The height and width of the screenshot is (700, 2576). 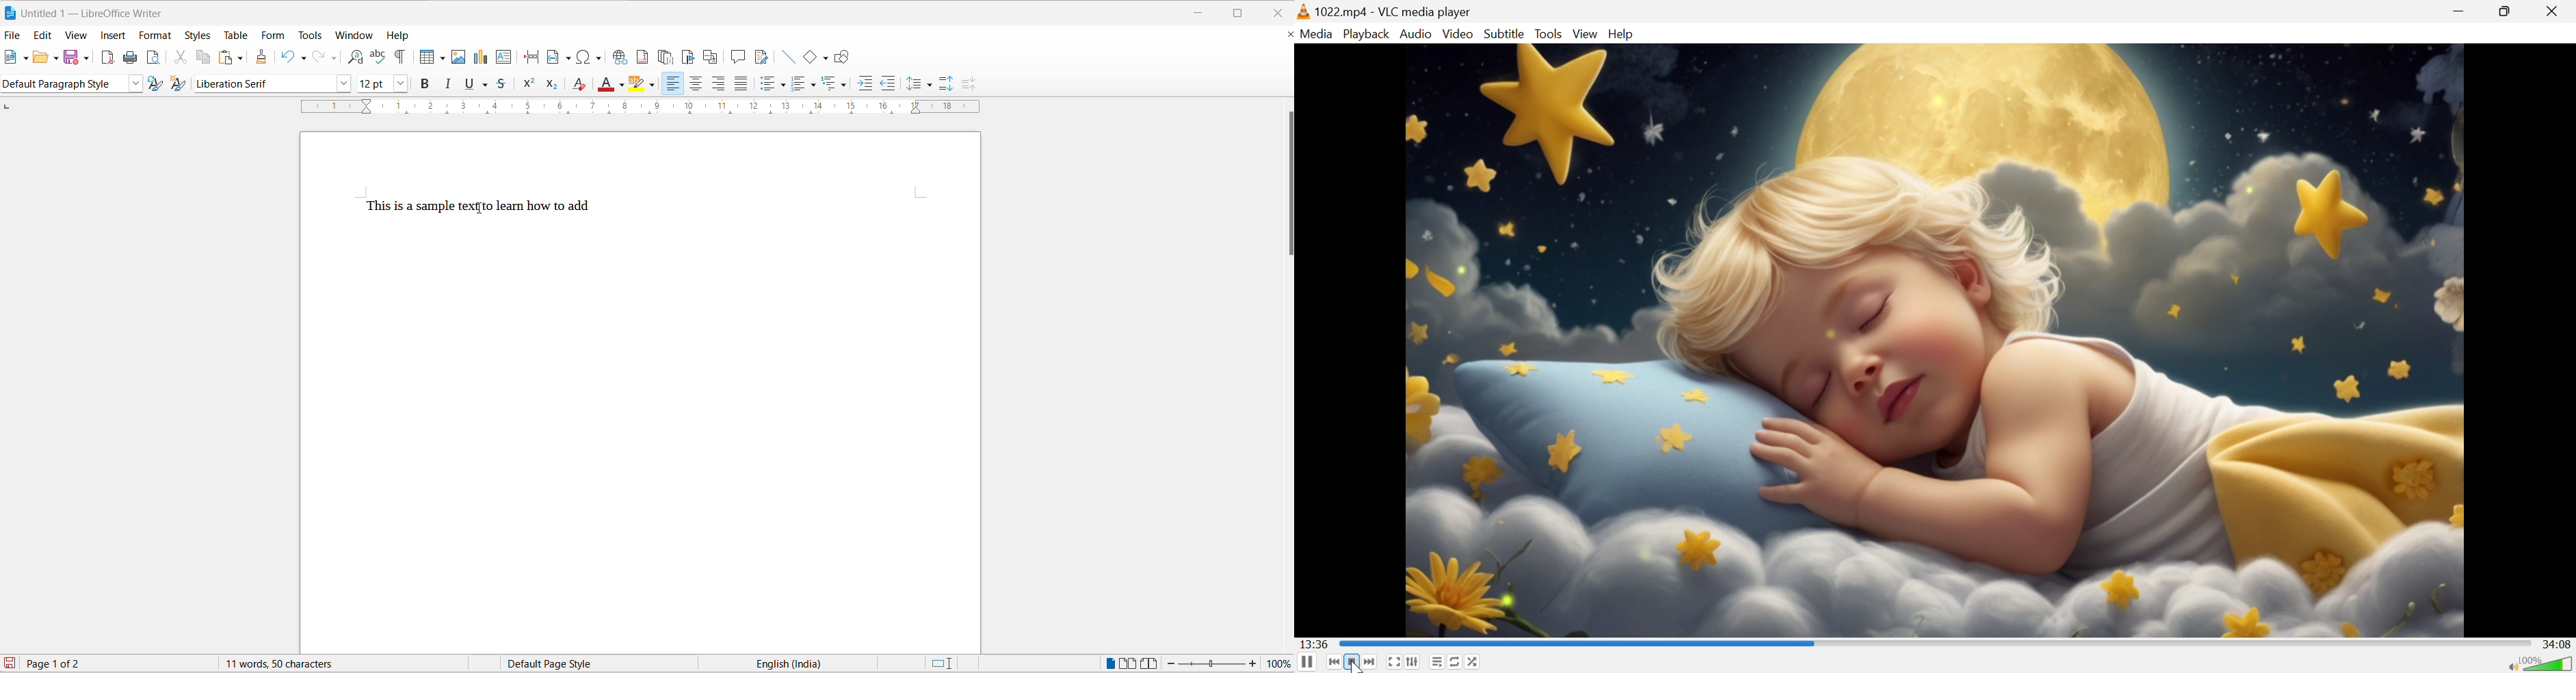 What do you see at coordinates (64, 83) in the screenshot?
I see `style` at bounding box center [64, 83].